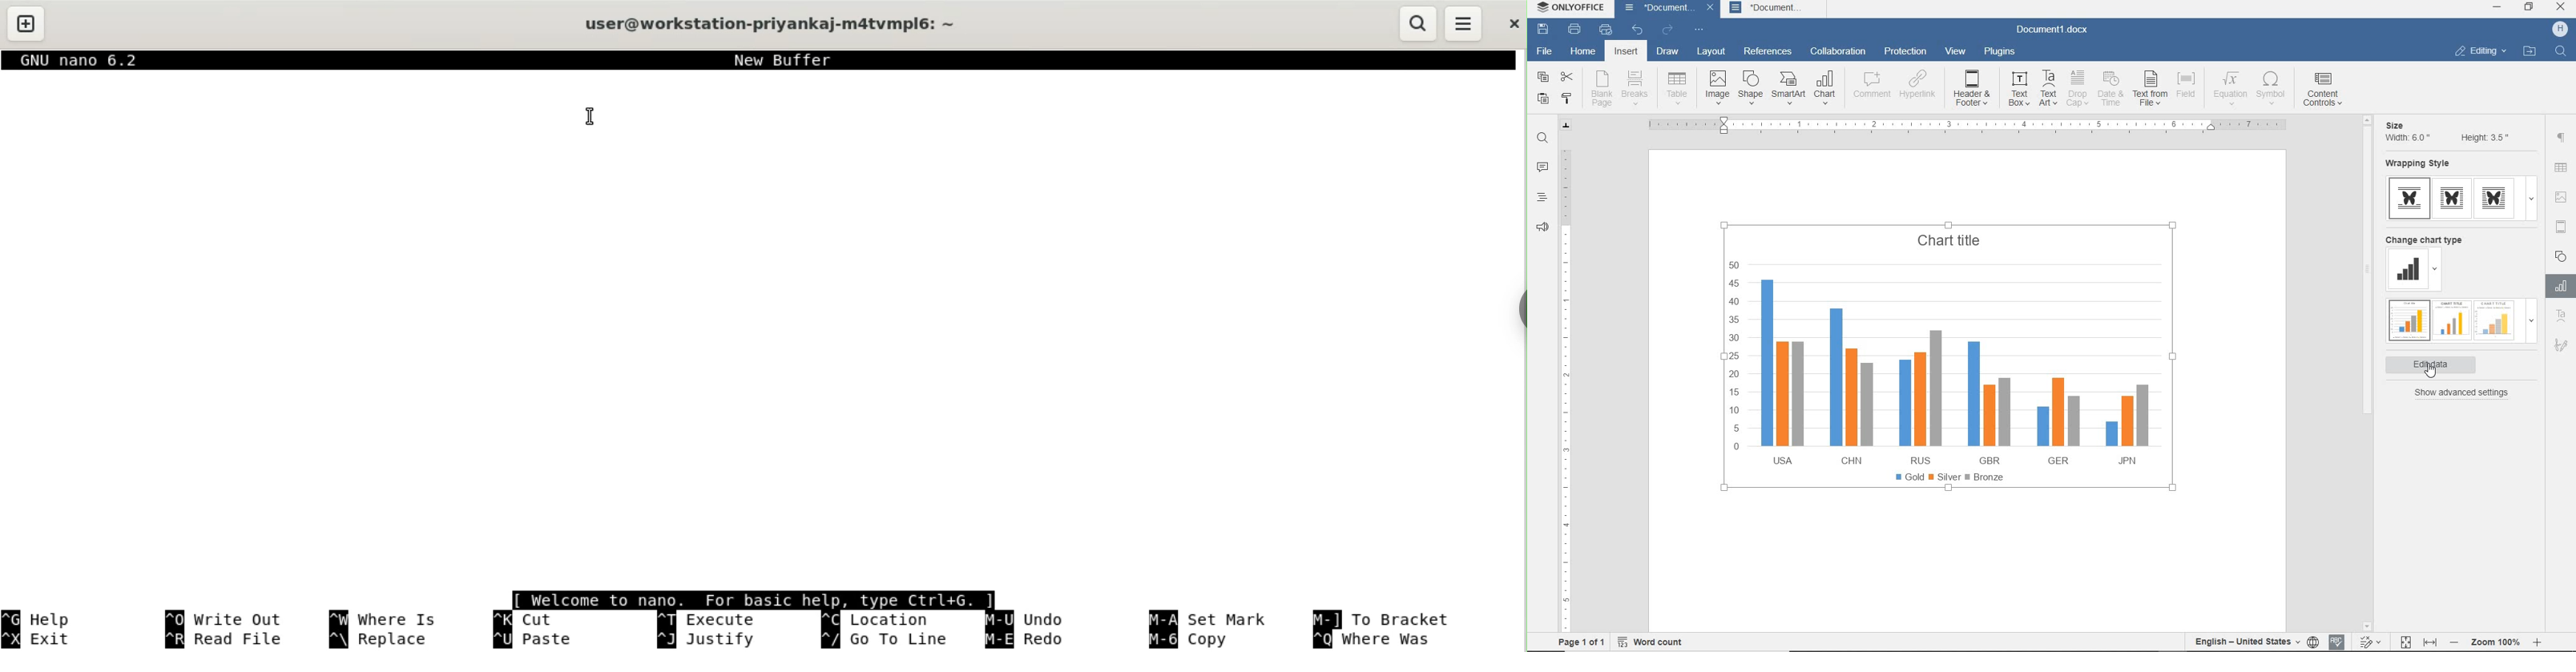 This screenshot has height=672, width=2576. What do you see at coordinates (2404, 641) in the screenshot?
I see `fit to page` at bounding box center [2404, 641].